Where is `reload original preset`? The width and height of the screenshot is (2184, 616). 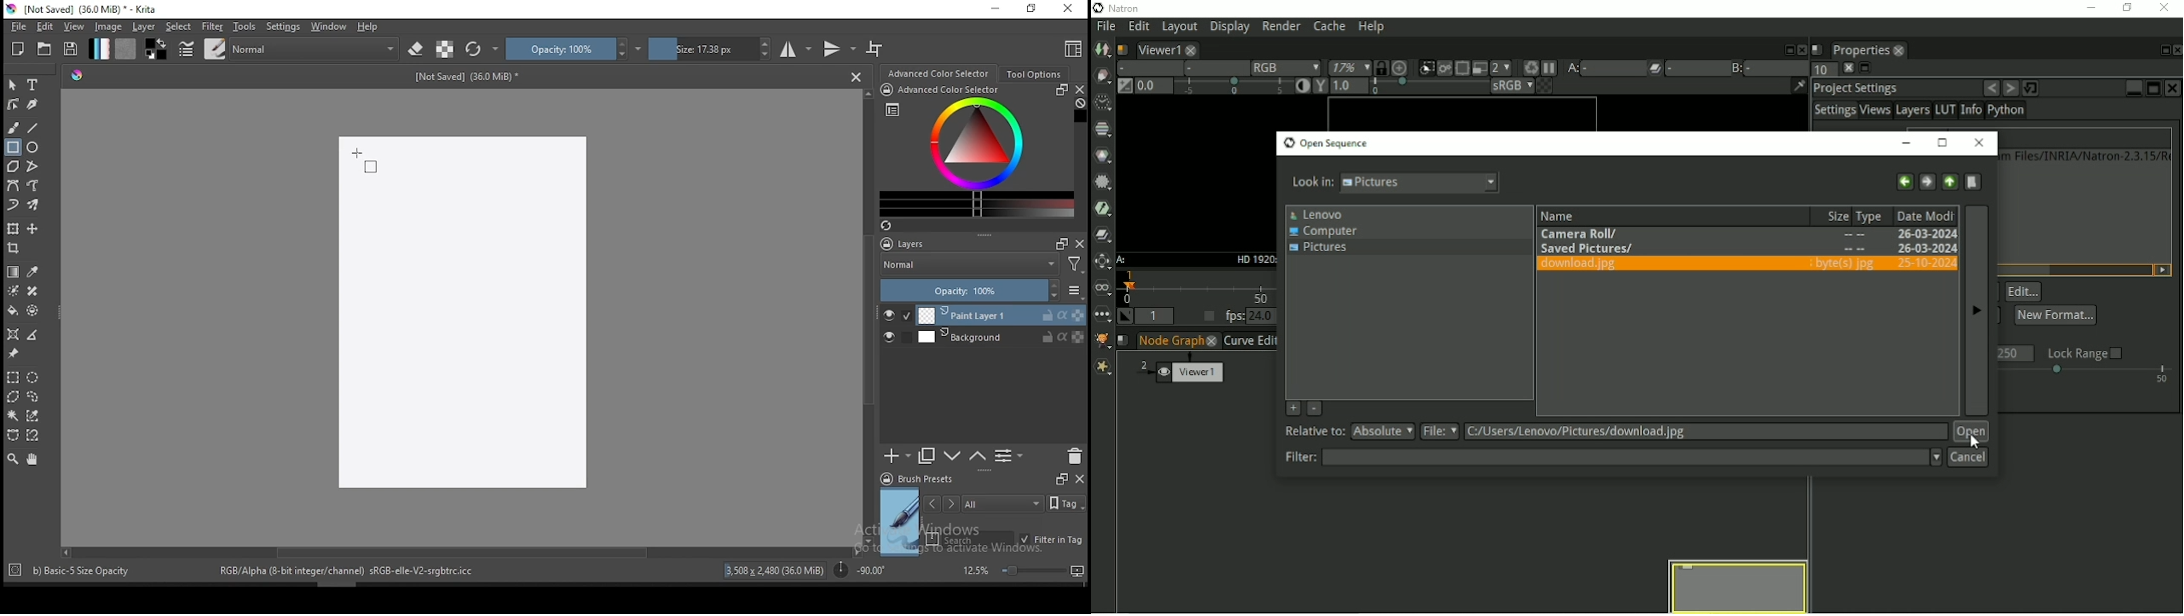 reload original preset is located at coordinates (483, 49).